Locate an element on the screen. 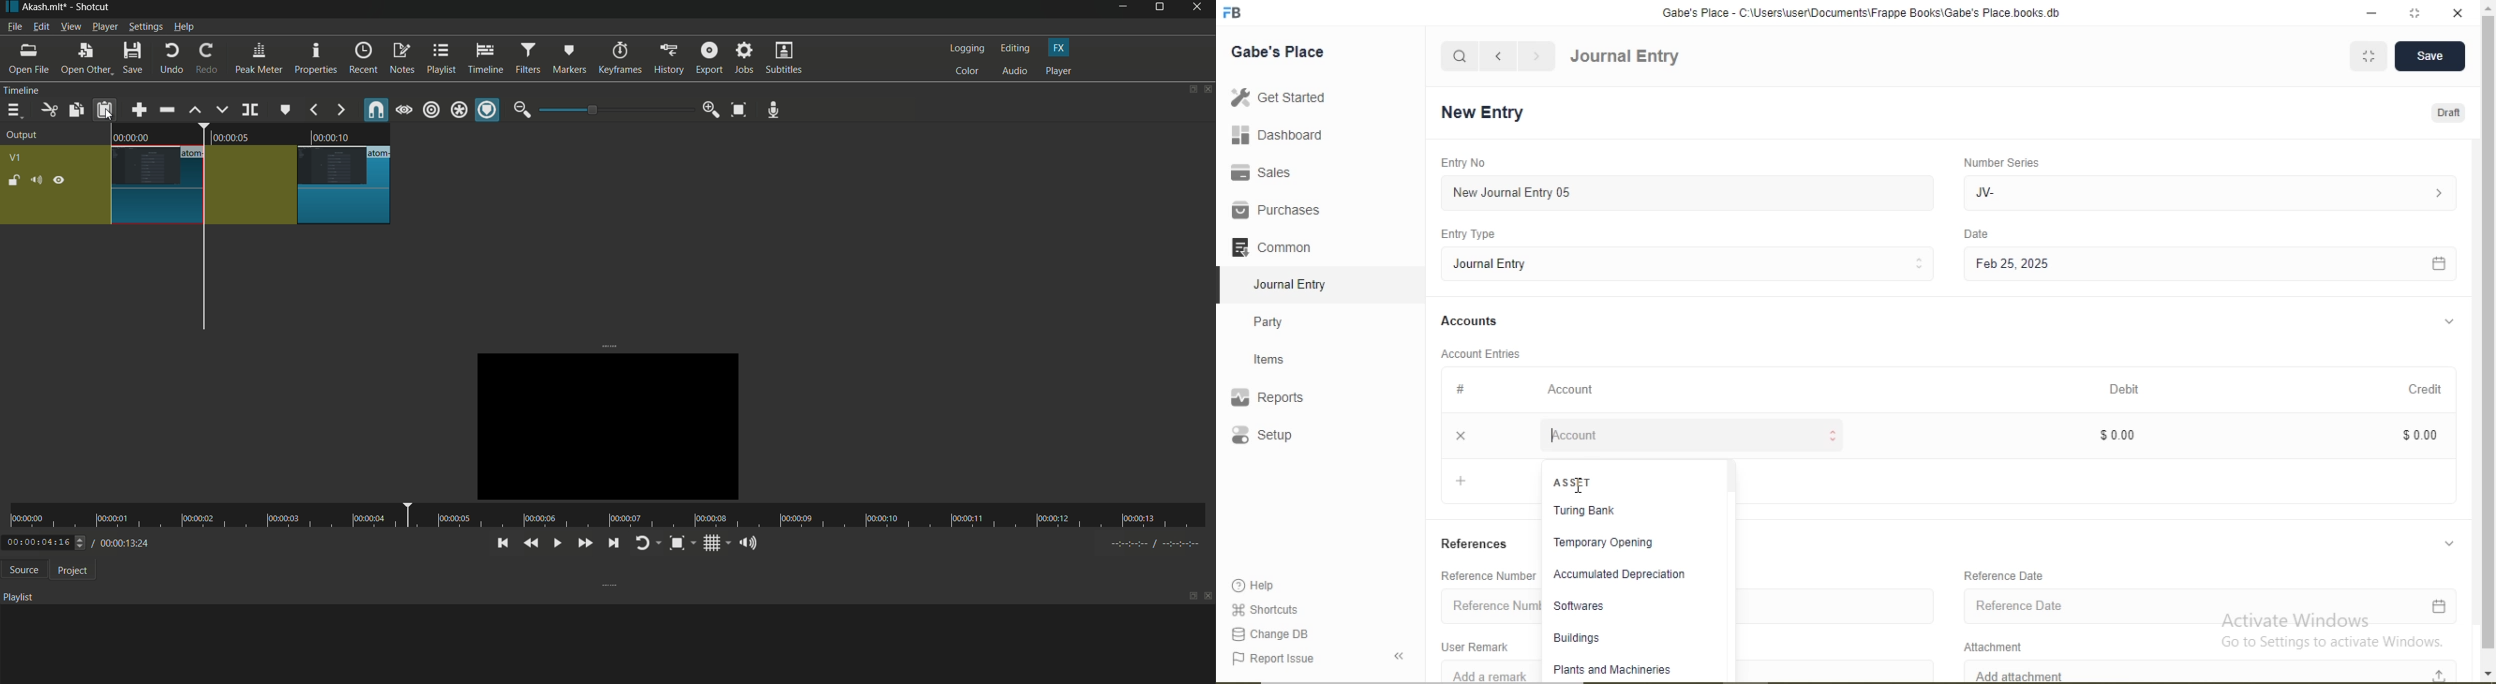 This screenshot has width=2520, height=700. editing is located at coordinates (1014, 48).